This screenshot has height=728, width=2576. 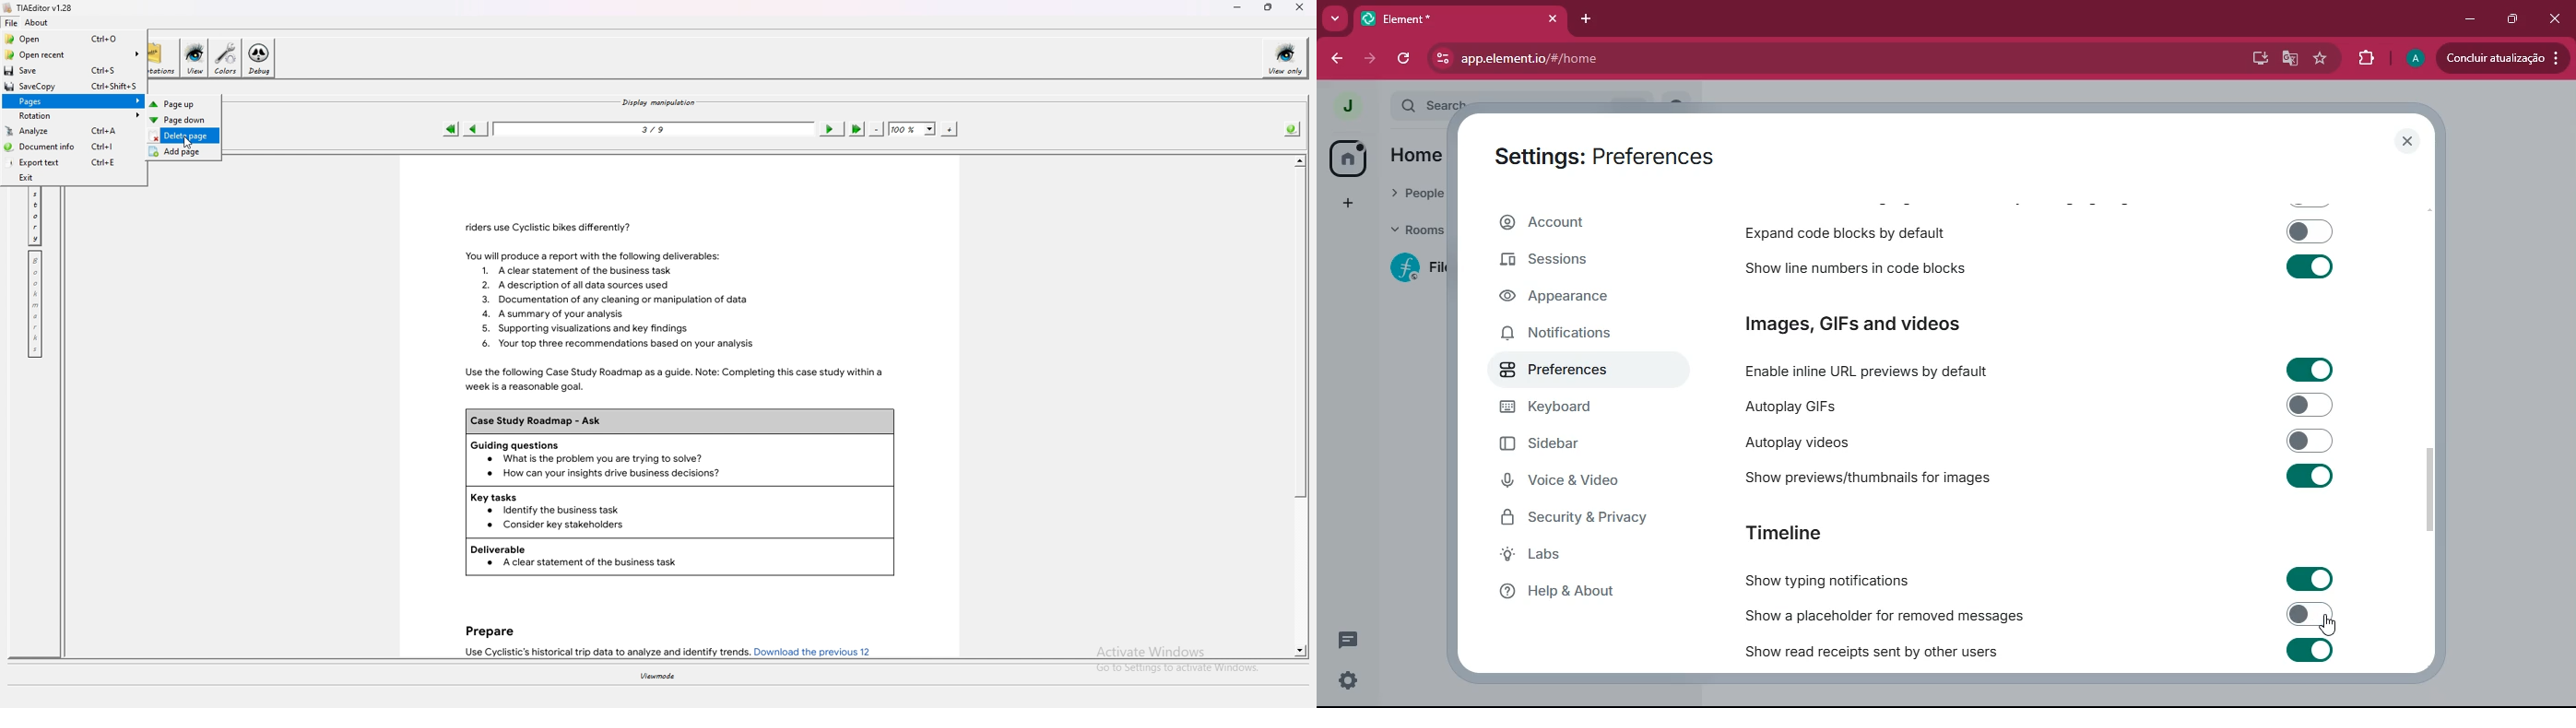 I want to click on profile picture, so click(x=2415, y=60).